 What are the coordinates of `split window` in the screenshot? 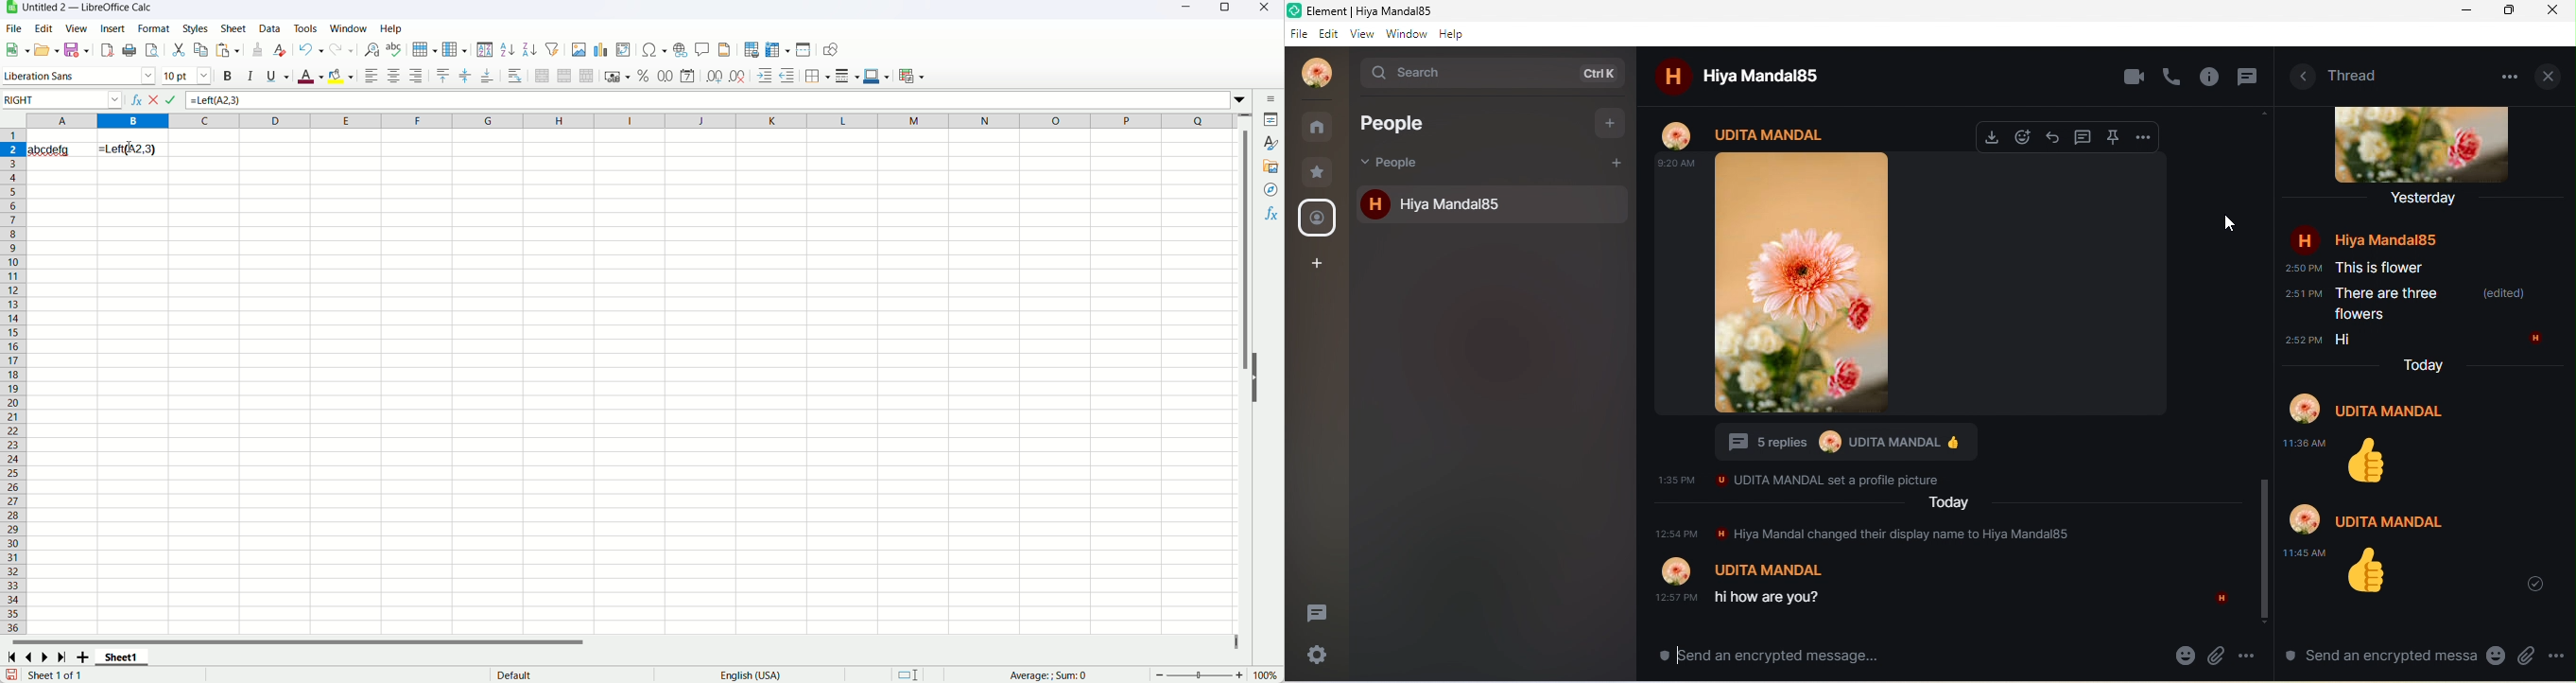 It's located at (804, 49).